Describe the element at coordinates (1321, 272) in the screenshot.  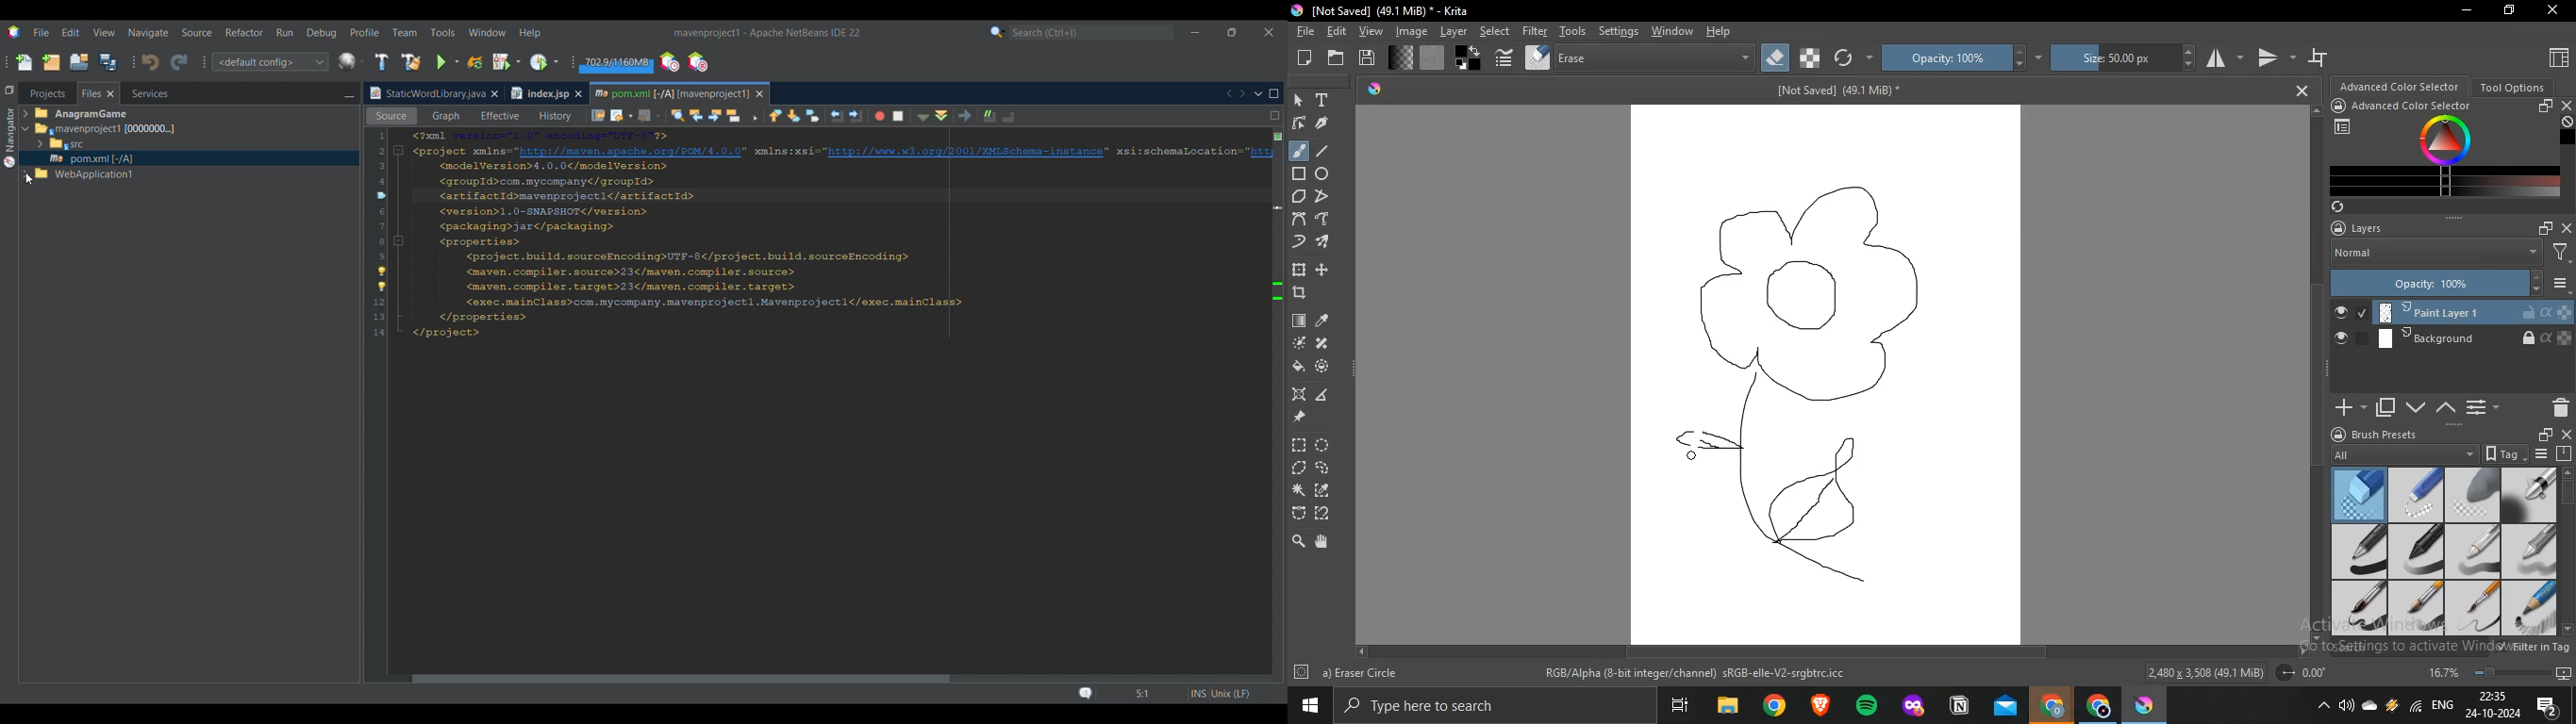
I see `move a layer` at that location.